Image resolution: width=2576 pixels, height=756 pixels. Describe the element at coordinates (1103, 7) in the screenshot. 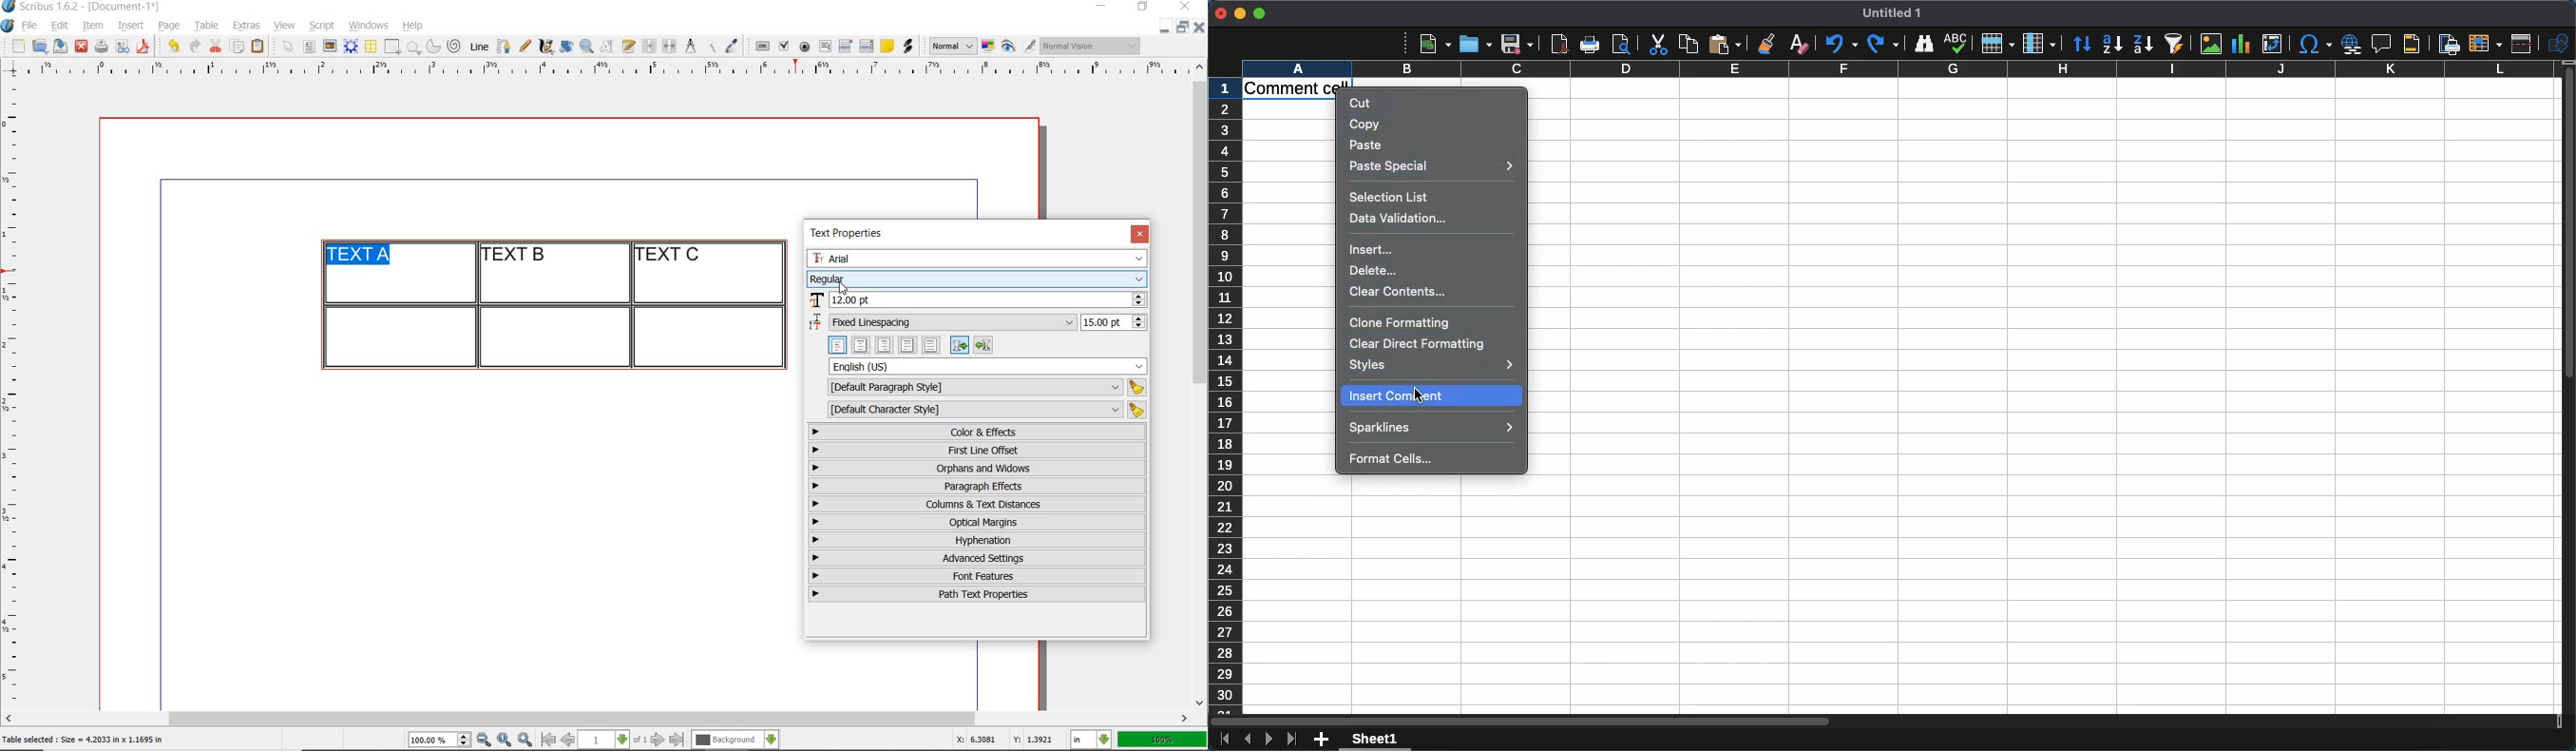

I see `minimize` at that location.